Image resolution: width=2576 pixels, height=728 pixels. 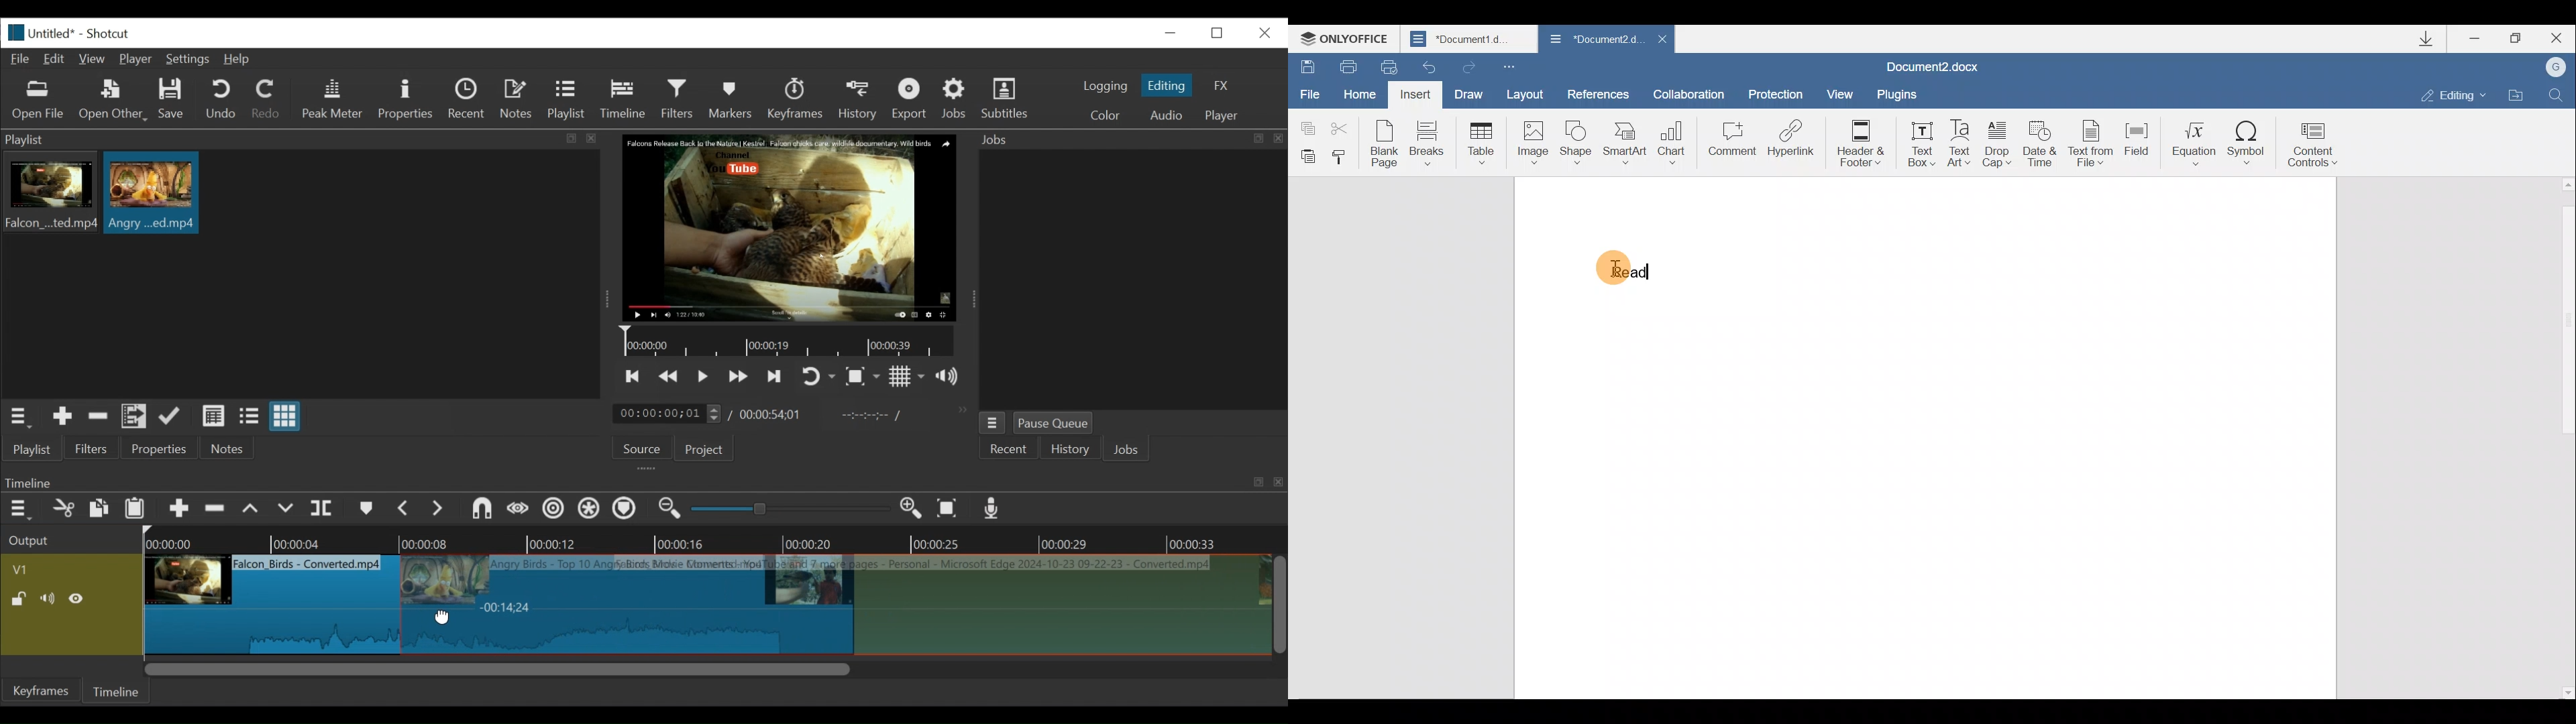 What do you see at coordinates (1347, 40) in the screenshot?
I see `ONLYOFFICE` at bounding box center [1347, 40].